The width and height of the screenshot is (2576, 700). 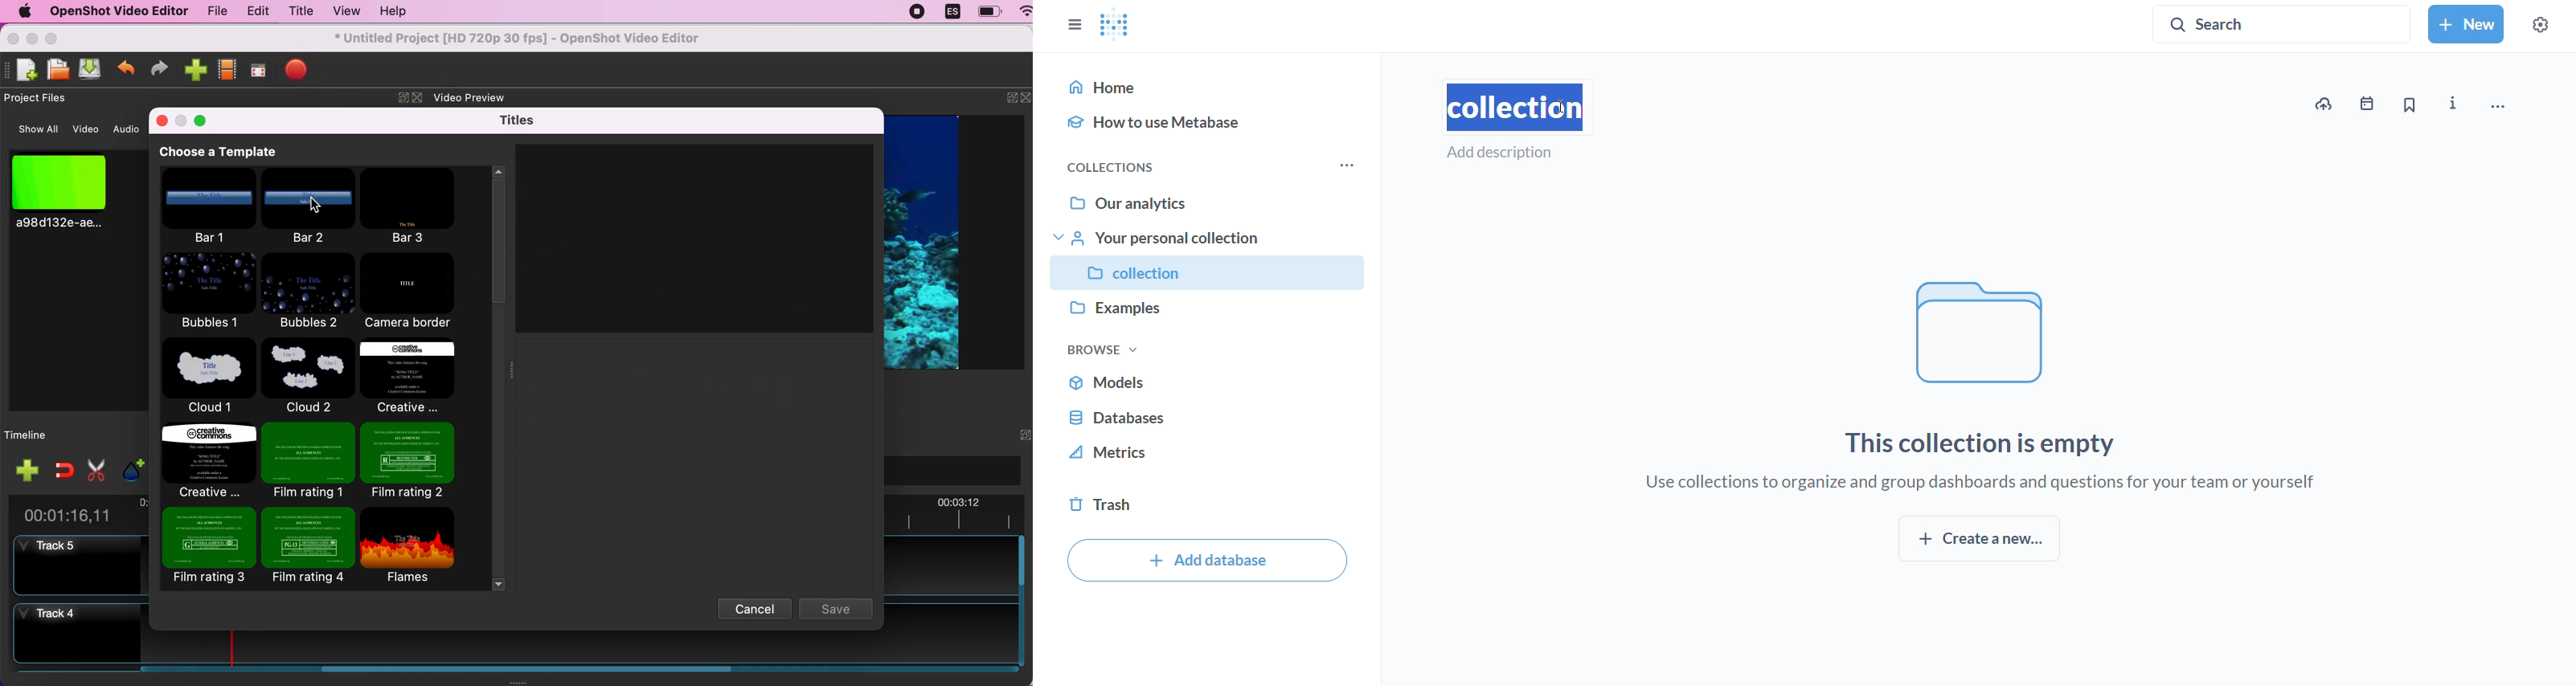 What do you see at coordinates (419, 458) in the screenshot?
I see `film eating 2` at bounding box center [419, 458].